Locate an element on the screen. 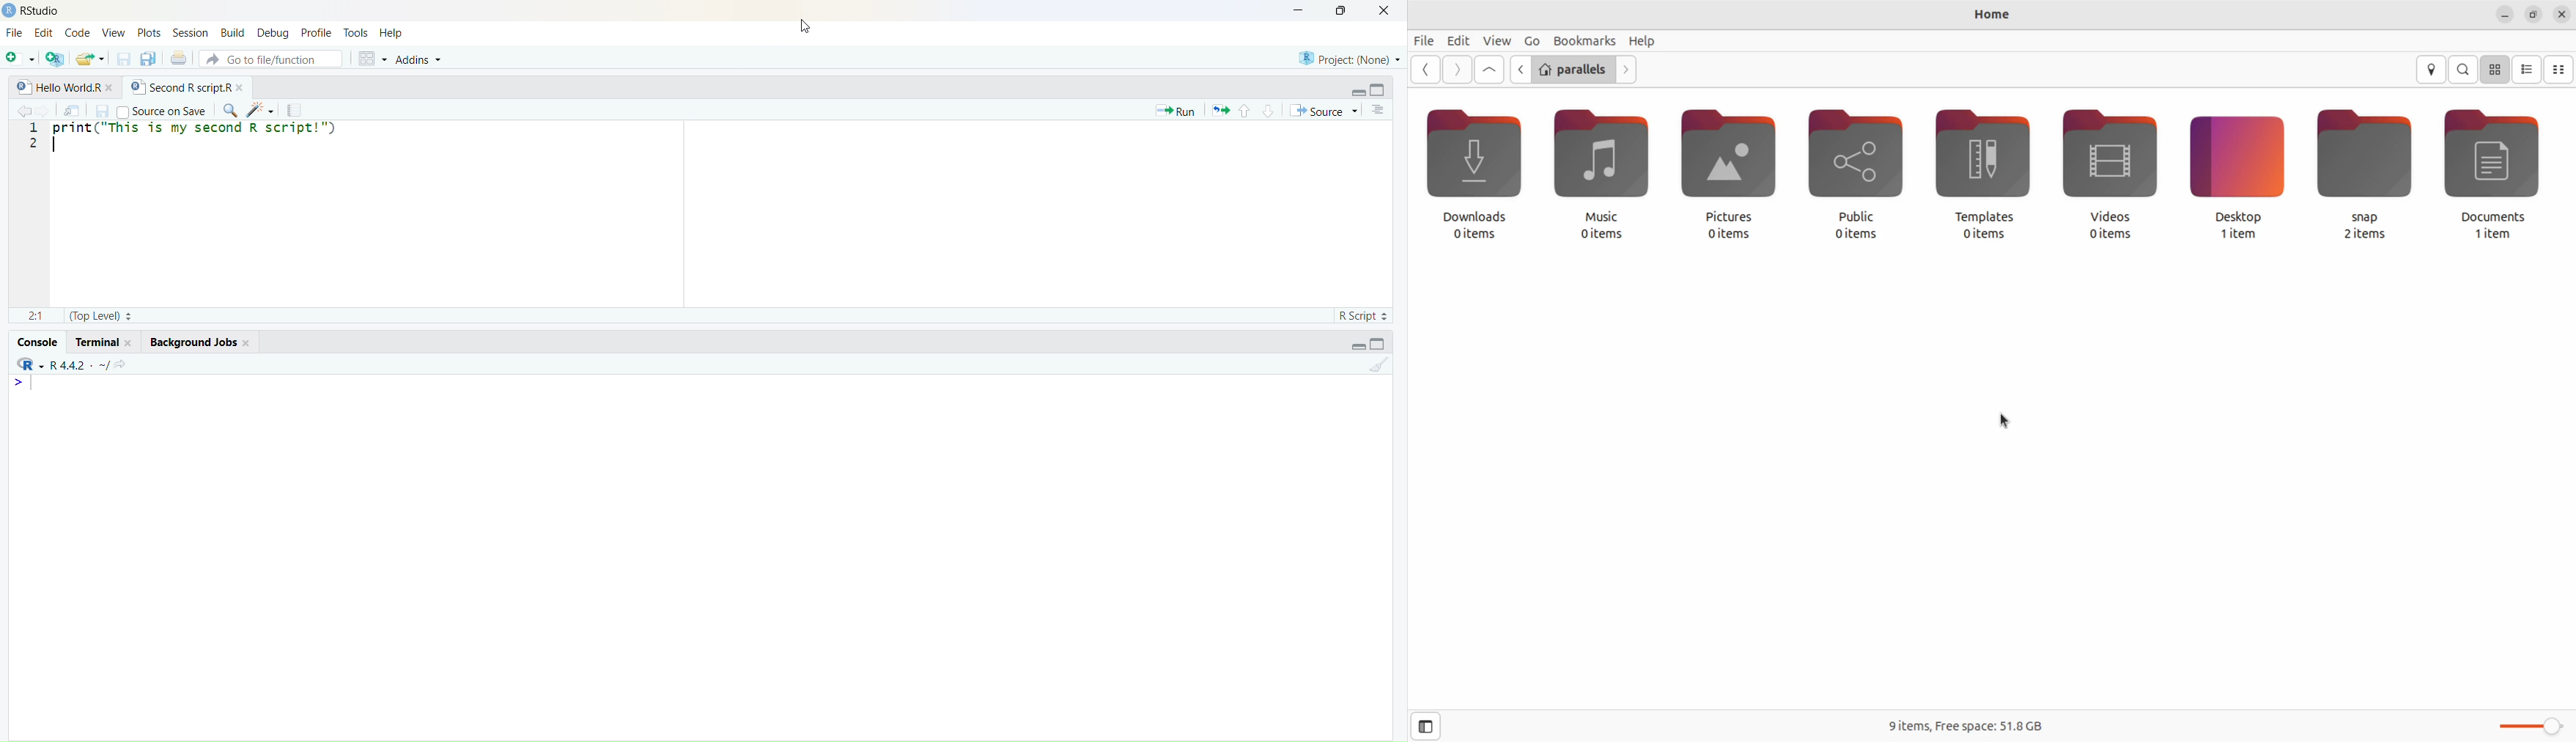 This screenshot has width=2576, height=756. Terminal is located at coordinates (101, 342).